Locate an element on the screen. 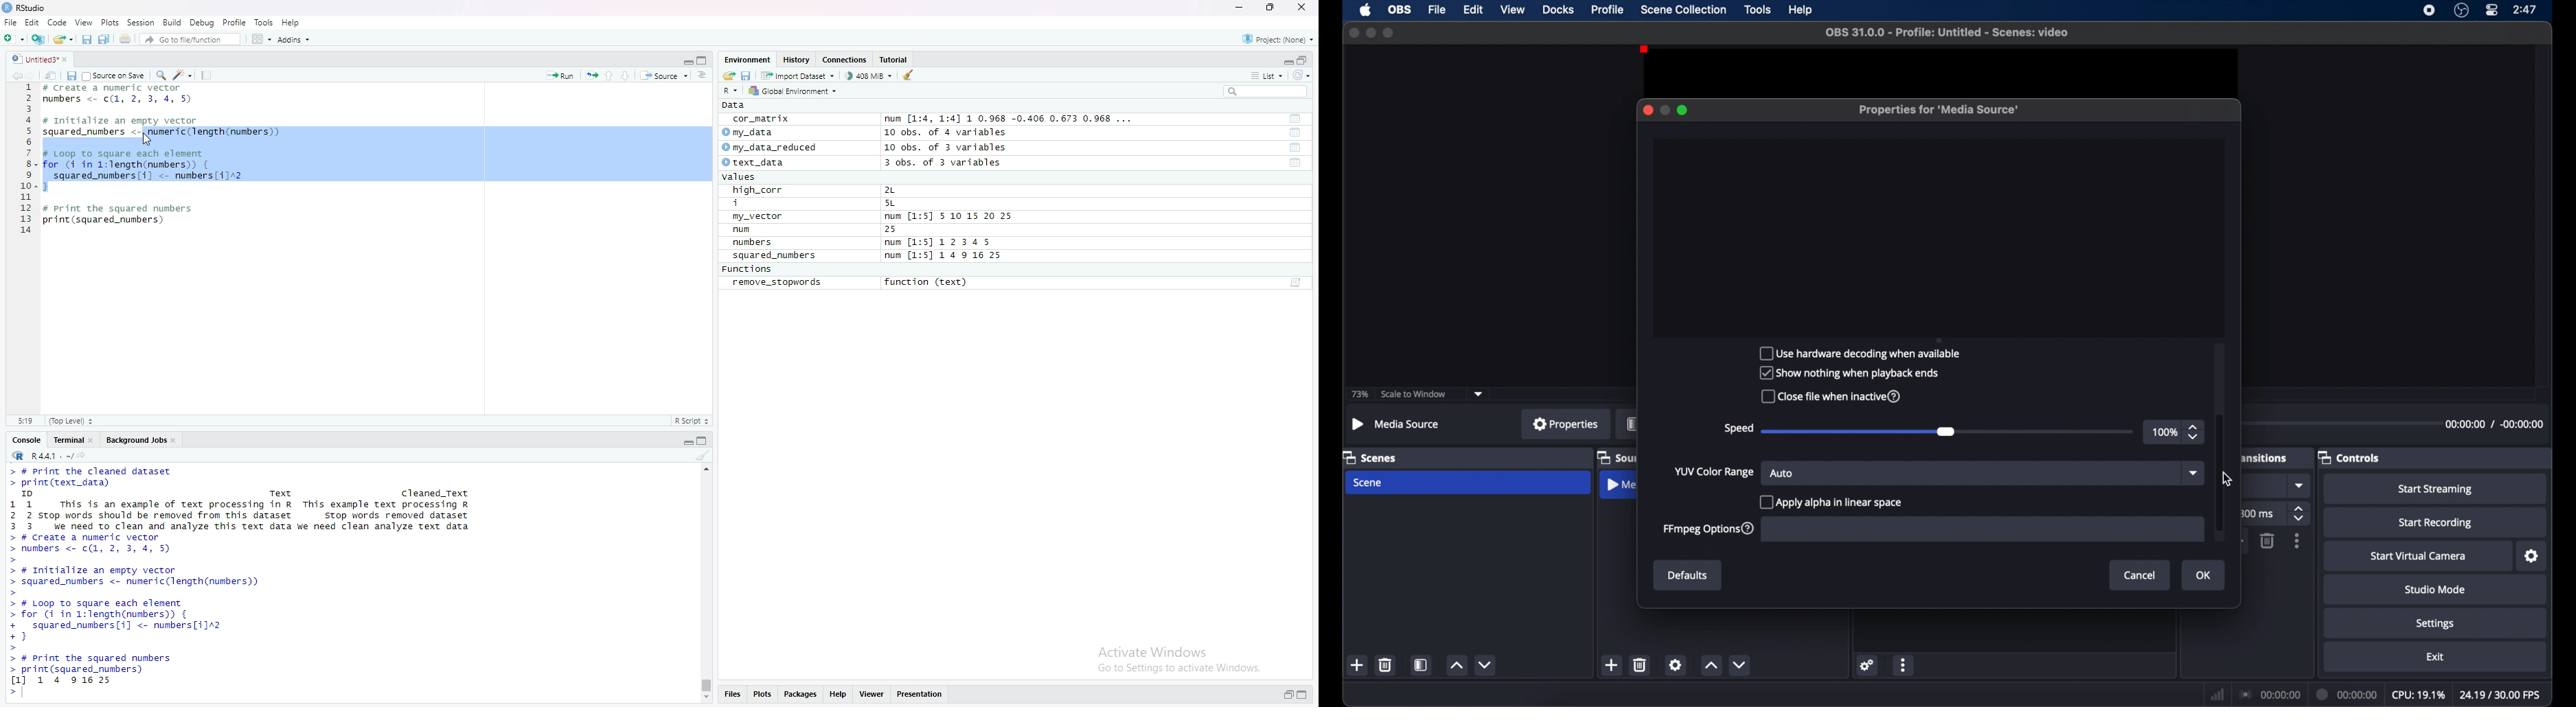 The width and height of the screenshot is (2576, 728). 2L is located at coordinates (898, 190).